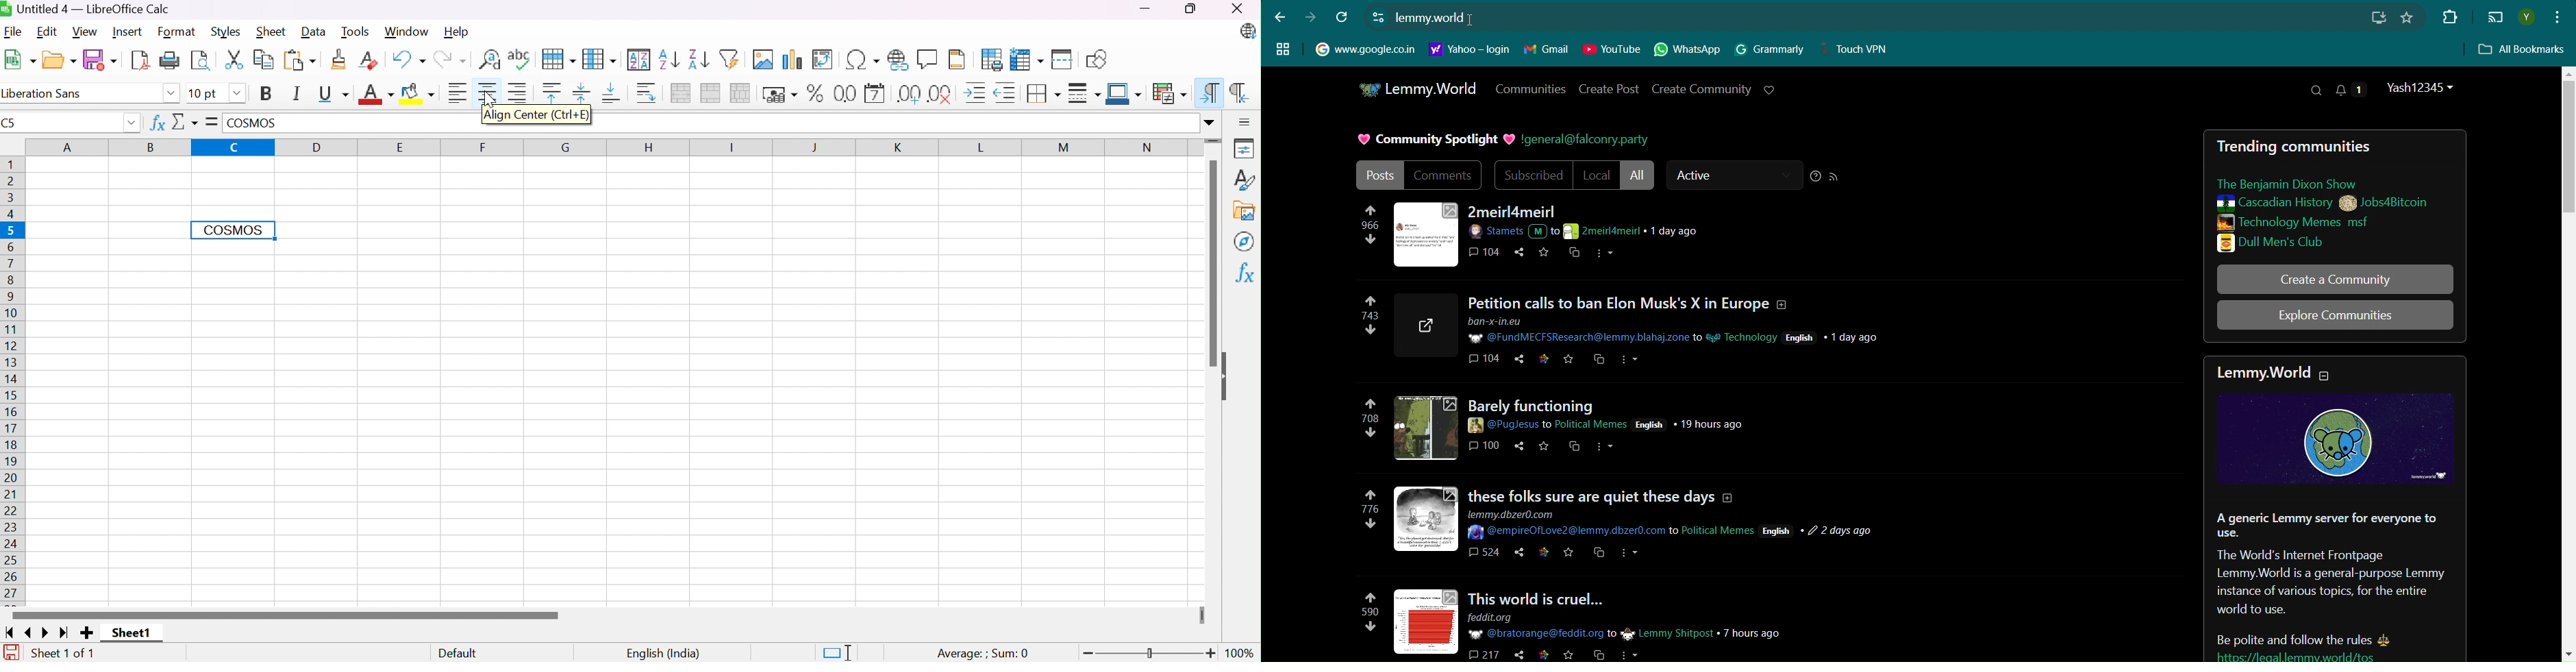 This screenshot has height=672, width=2576. I want to click on Headers and Footers, so click(956, 61).